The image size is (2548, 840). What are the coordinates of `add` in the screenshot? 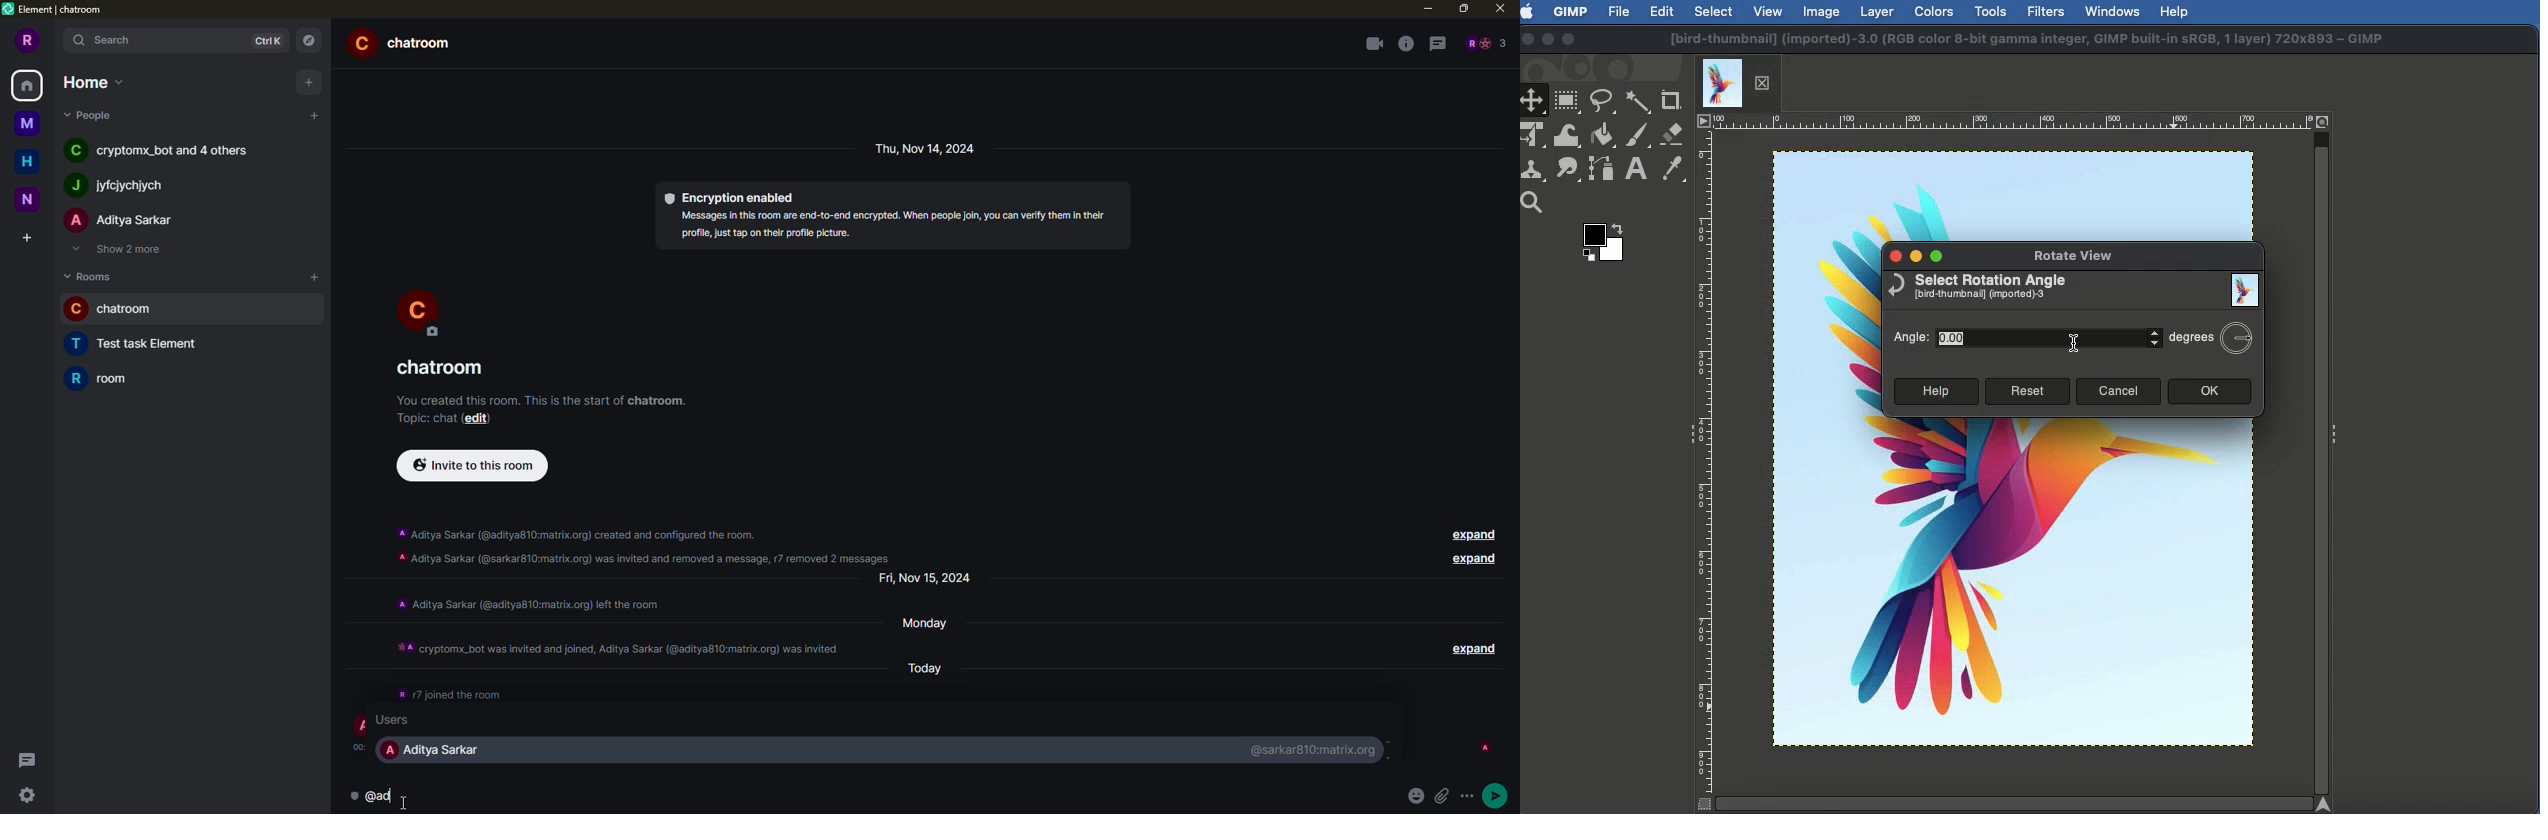 It's located at (314, 275).